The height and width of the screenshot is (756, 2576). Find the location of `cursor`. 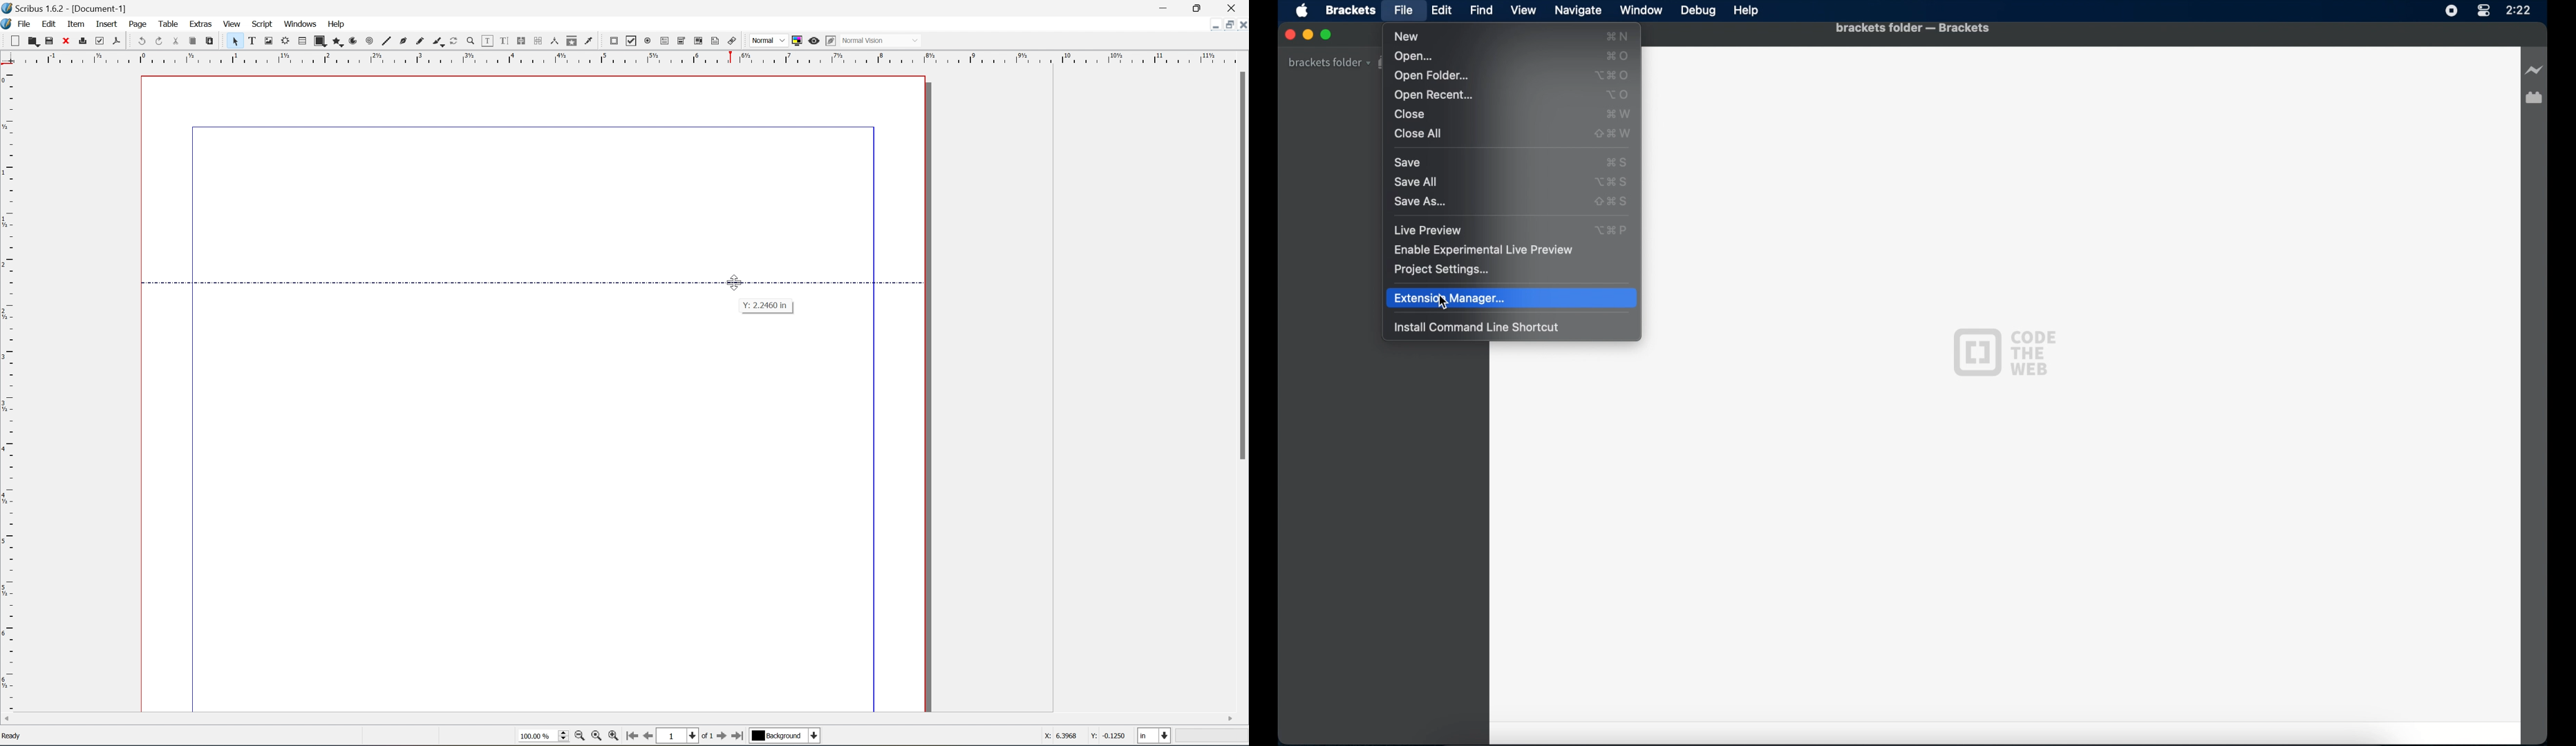

cursor is located at coordinates (734, 280).